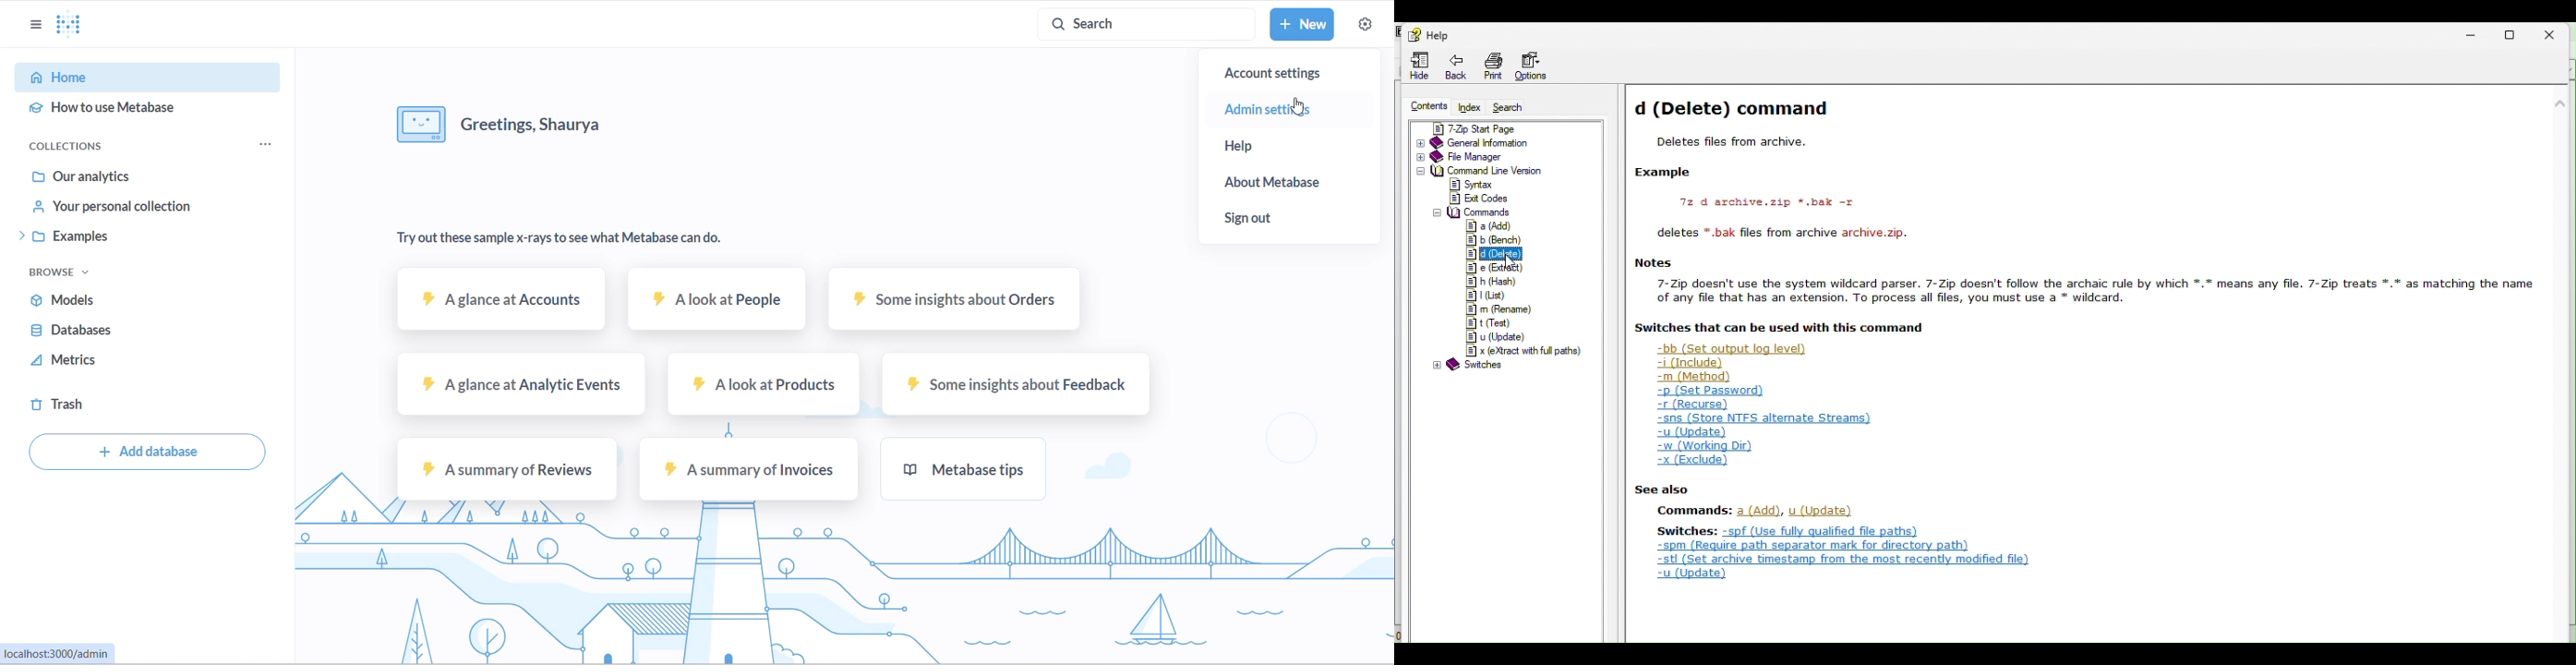 The width and height of the screenshot is (2576, 672). I want to click on Notes, so click(1652, 262).